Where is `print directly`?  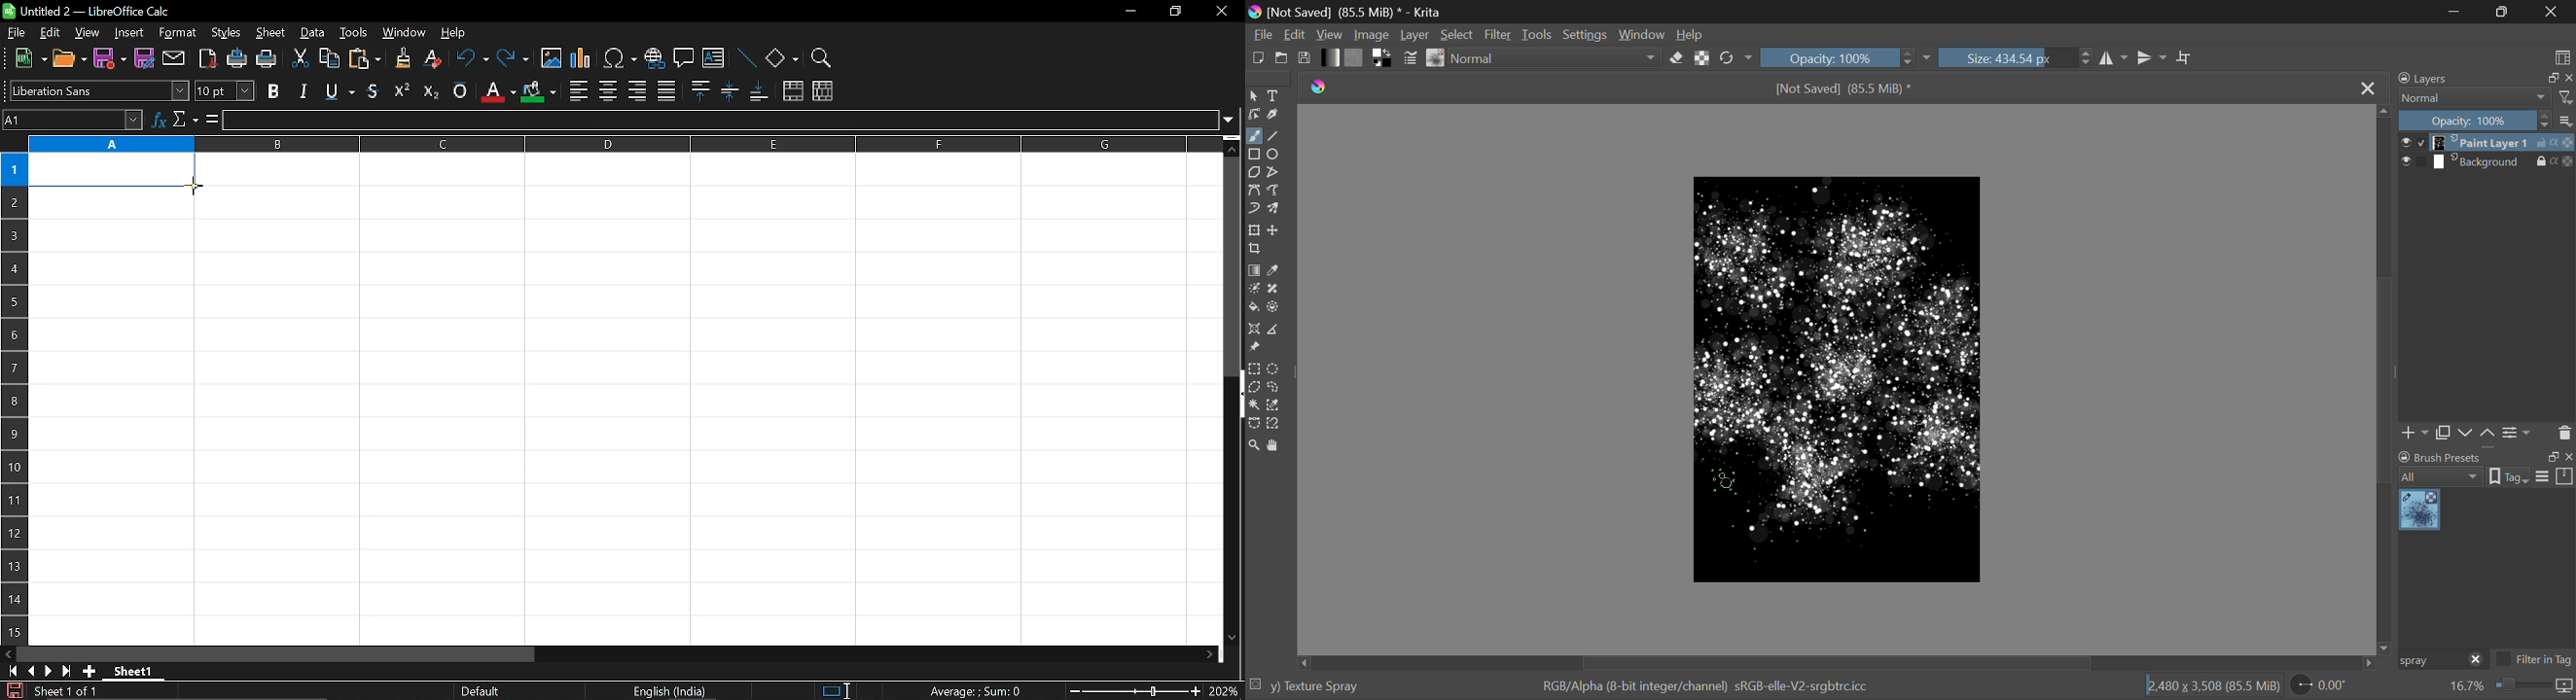 print directly is located at coordinates (235, 59).